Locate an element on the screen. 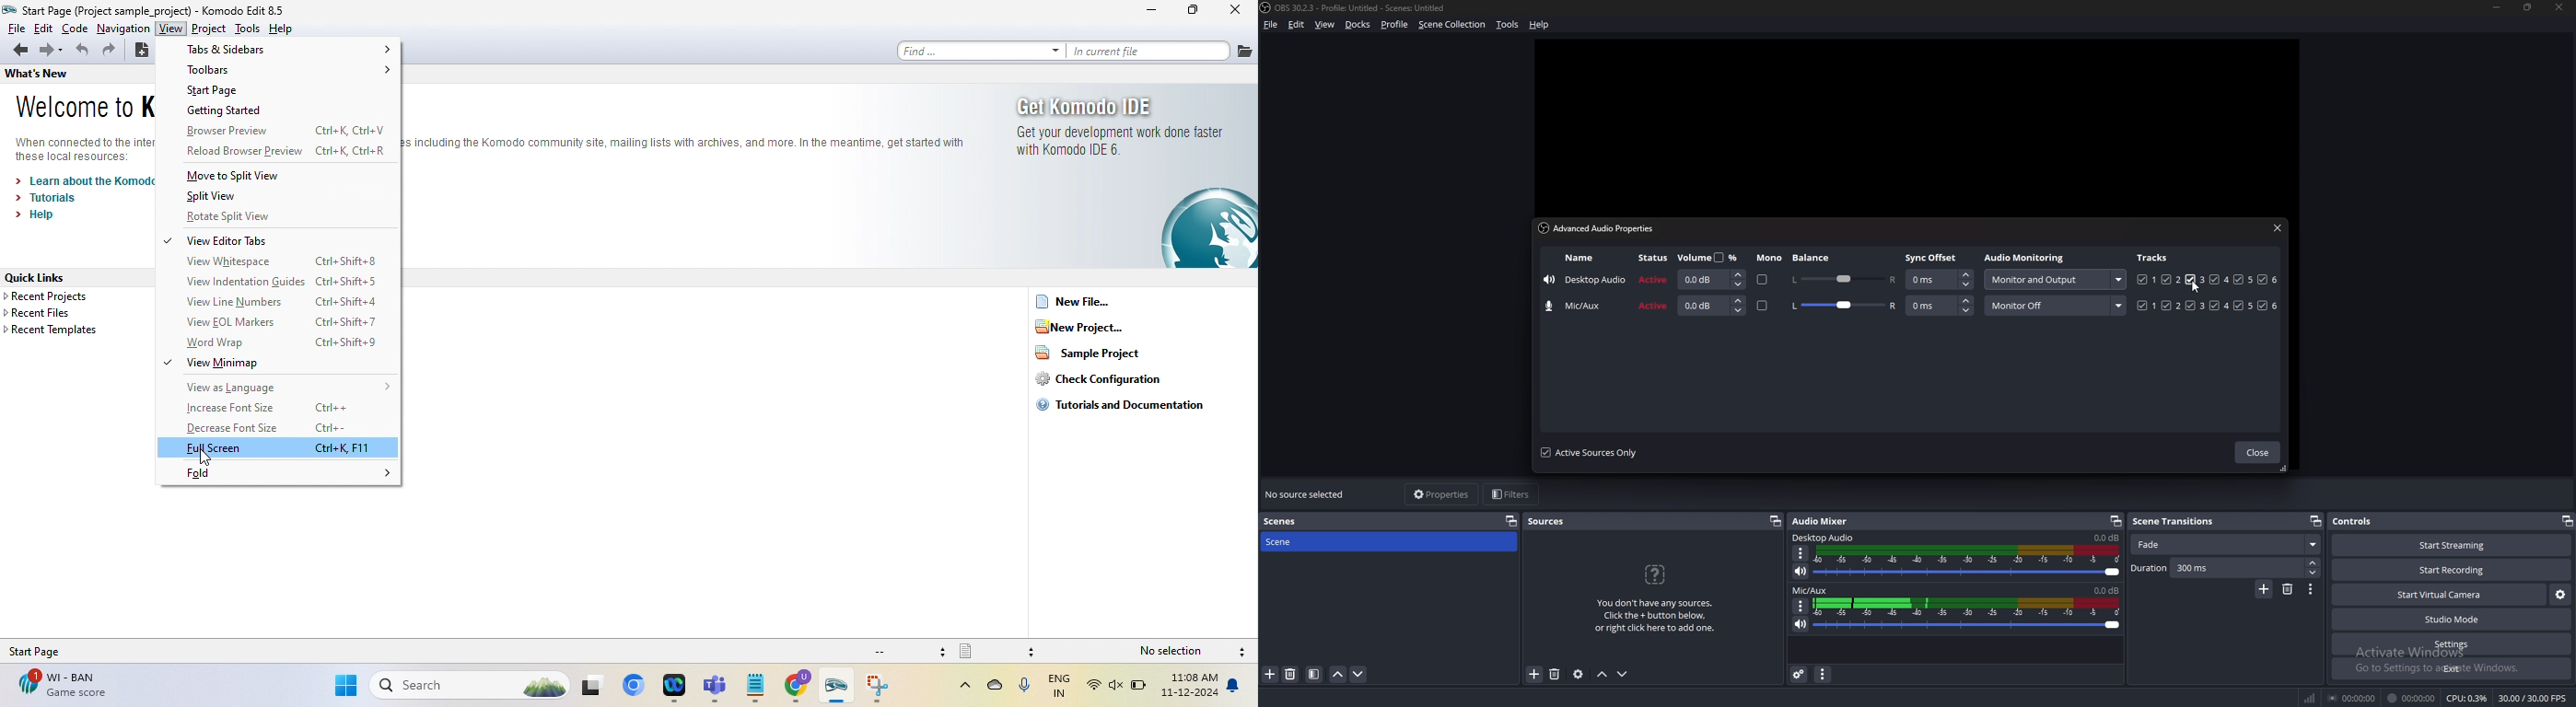  pop out is located at coordinates (2315, 521).